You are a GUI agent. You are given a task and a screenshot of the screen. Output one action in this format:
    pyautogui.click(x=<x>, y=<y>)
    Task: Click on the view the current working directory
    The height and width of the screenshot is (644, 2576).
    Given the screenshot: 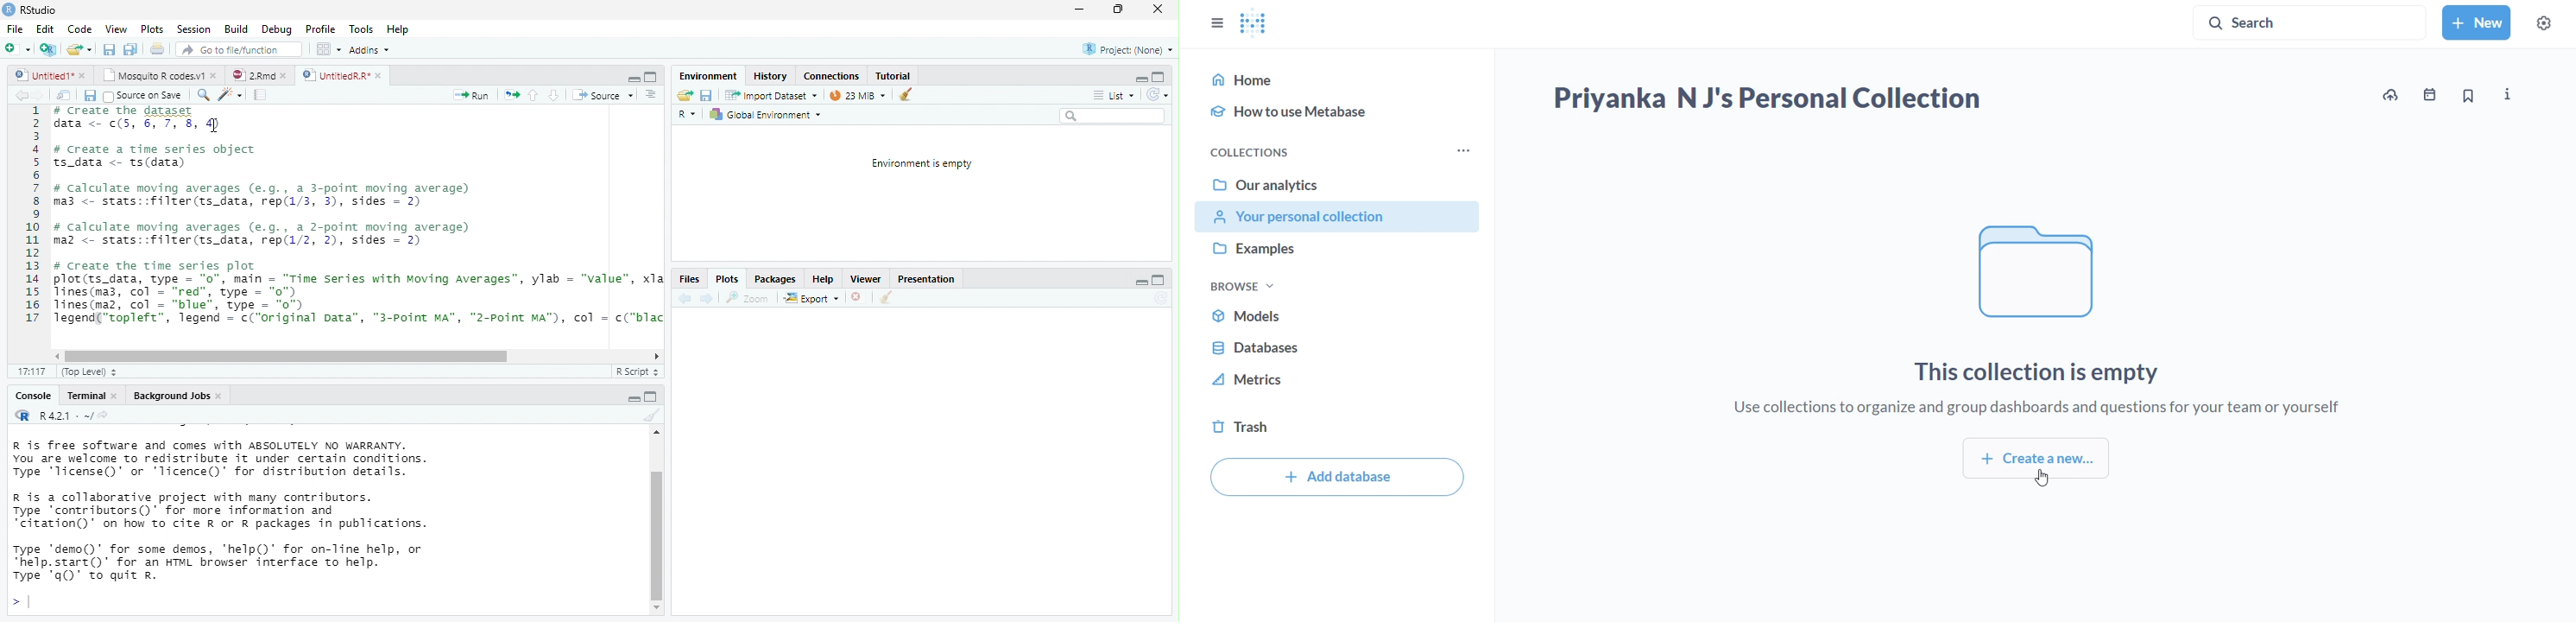 What is the action you would take?
    pyautogui.click(x=104, y=415)
    